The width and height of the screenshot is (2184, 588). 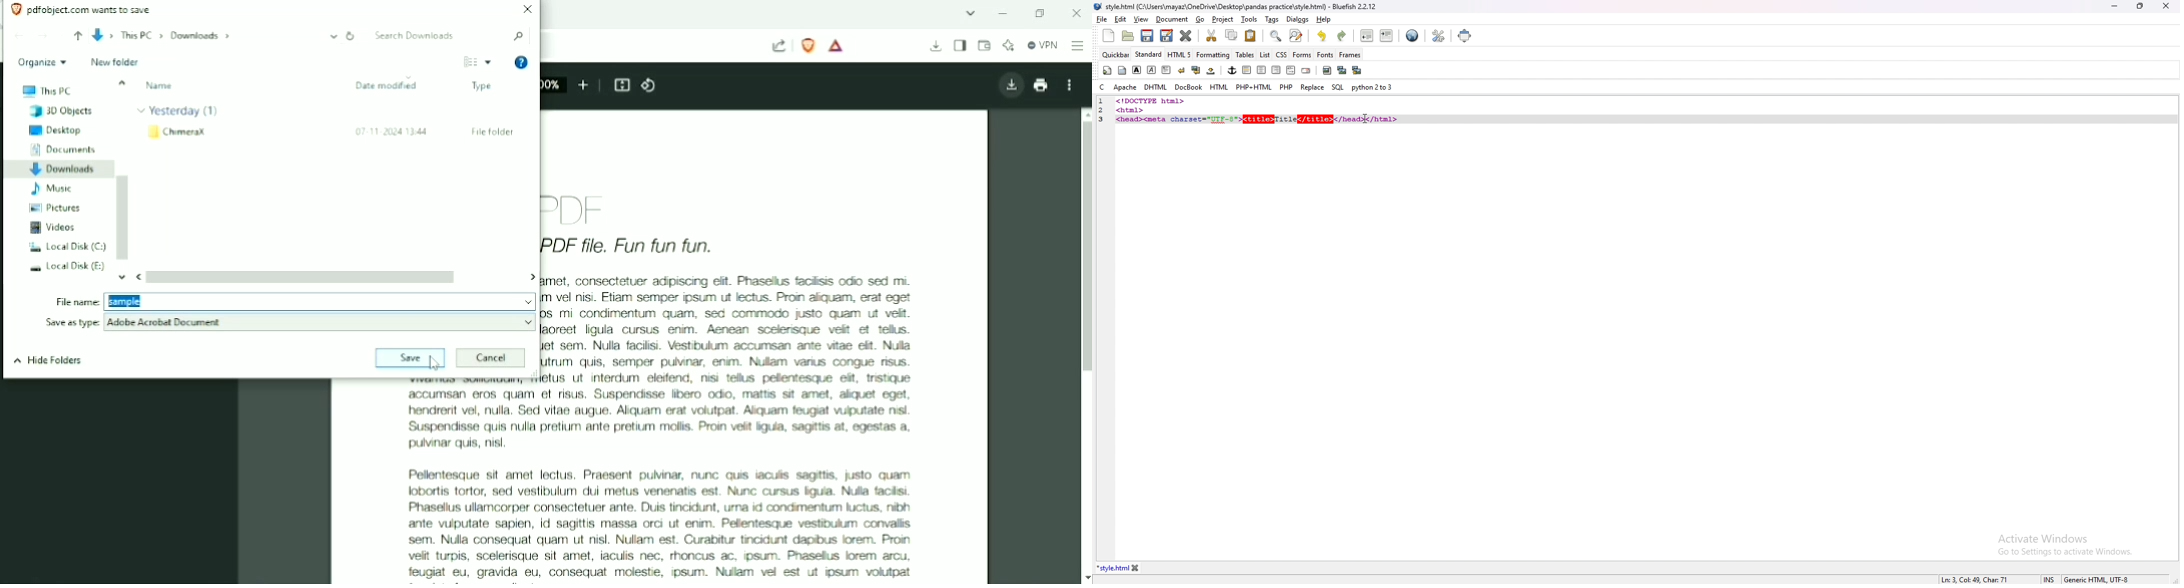 What do you see at coordinates (1220, 87) in the screenshot?
I see `html` at bounding box center [1220, 87].